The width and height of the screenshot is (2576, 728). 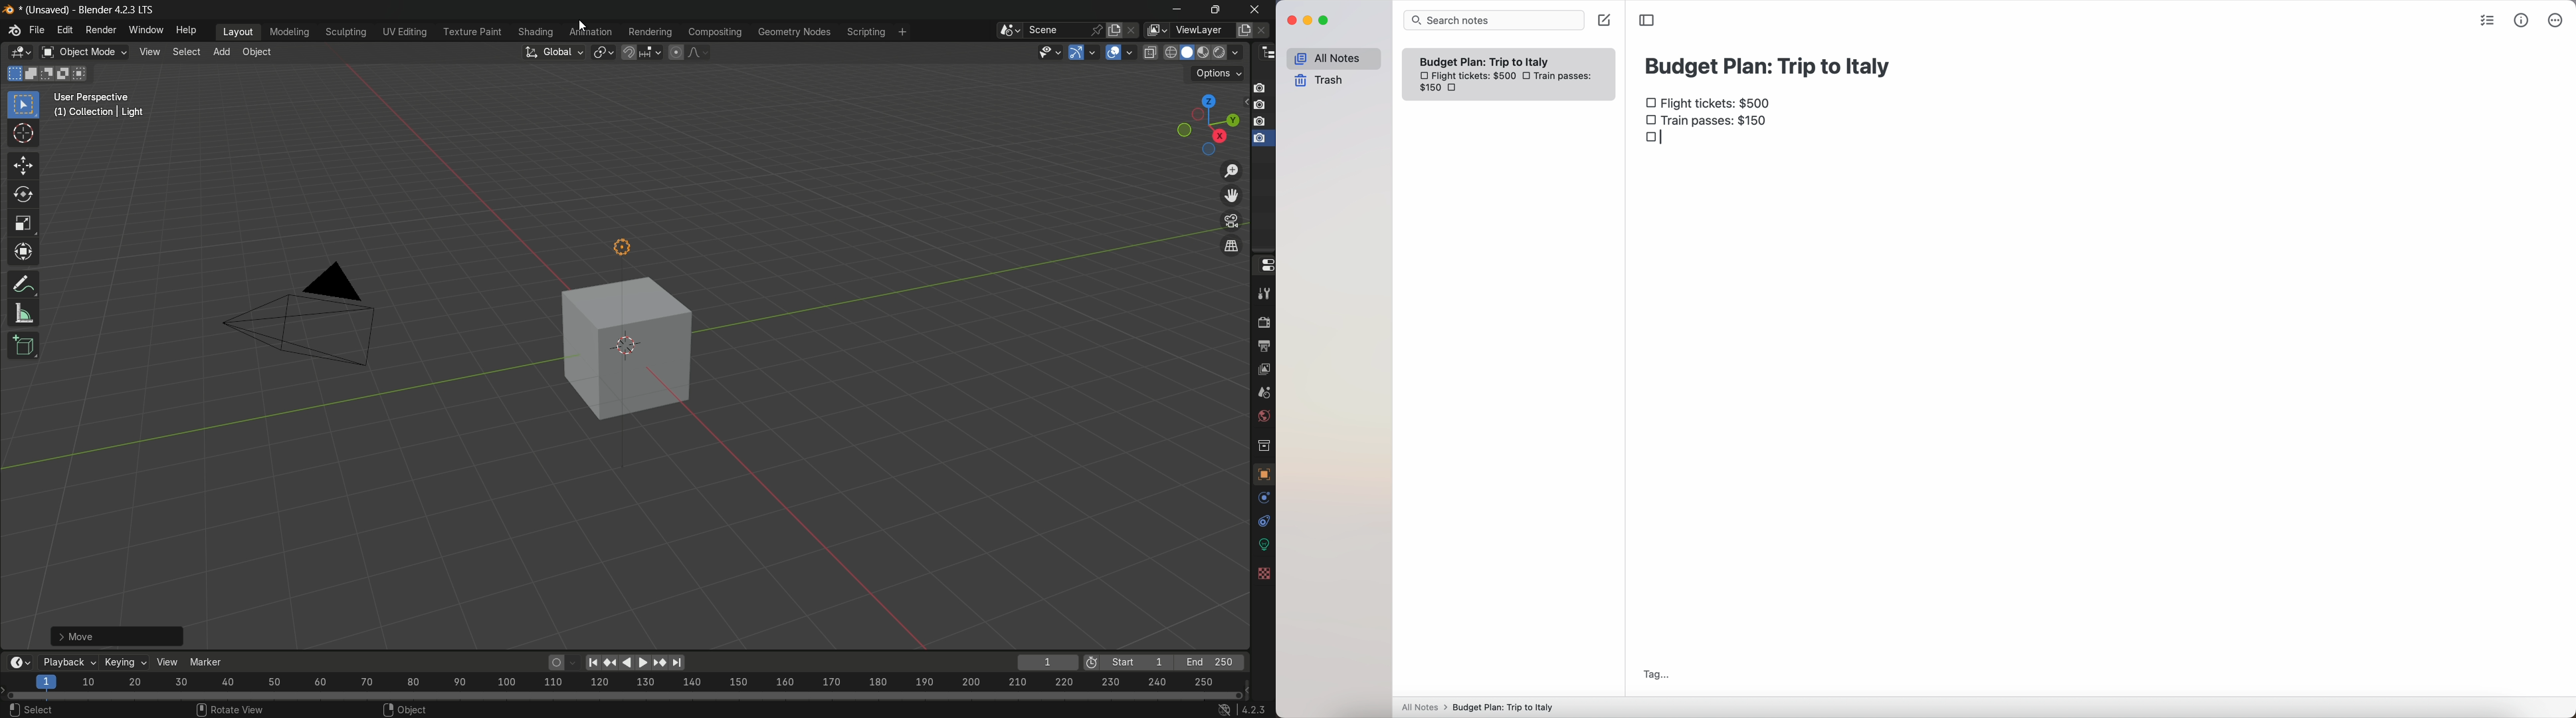 What do you see at coordinates (1050, 51) in the screenshot?
I see `selectability and visibility` at bounding box center [1050, 51].